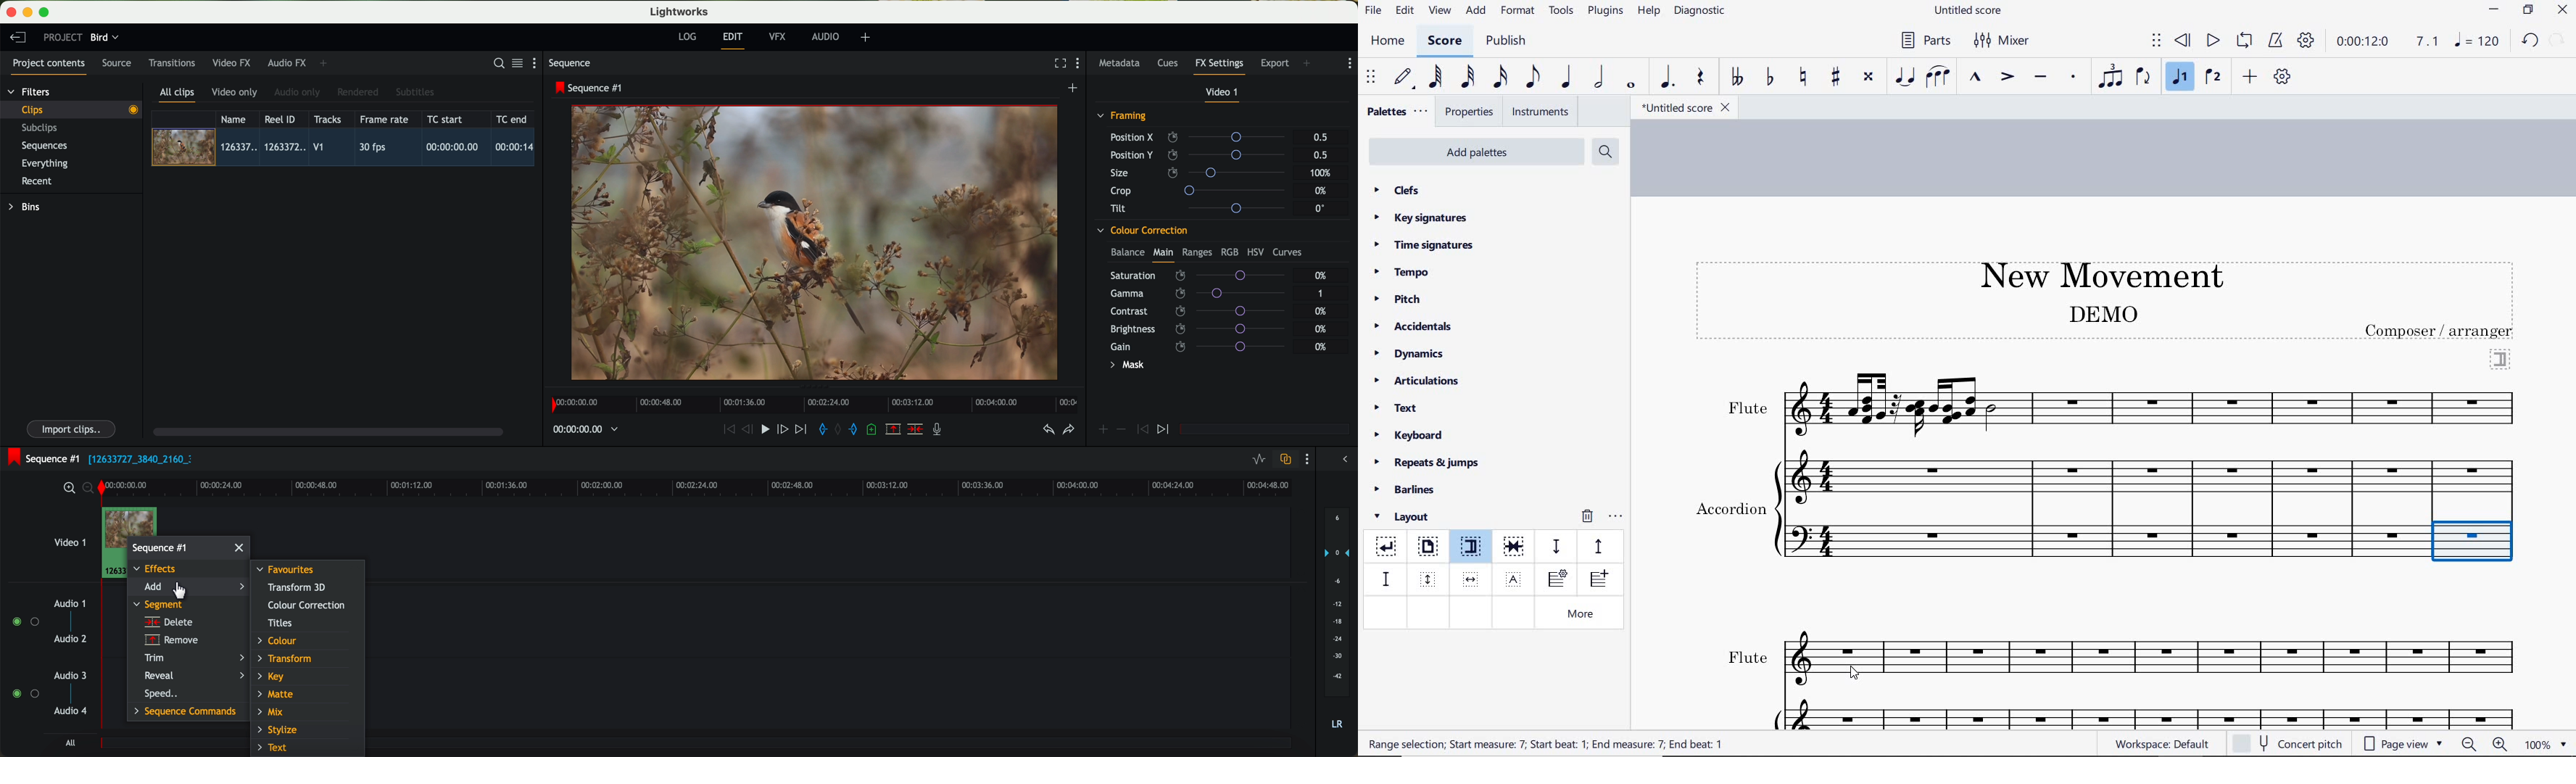  What do you see at coordinates (801, 429) in the screenshot?
I see `move foward` at bounding box center [801, 429].